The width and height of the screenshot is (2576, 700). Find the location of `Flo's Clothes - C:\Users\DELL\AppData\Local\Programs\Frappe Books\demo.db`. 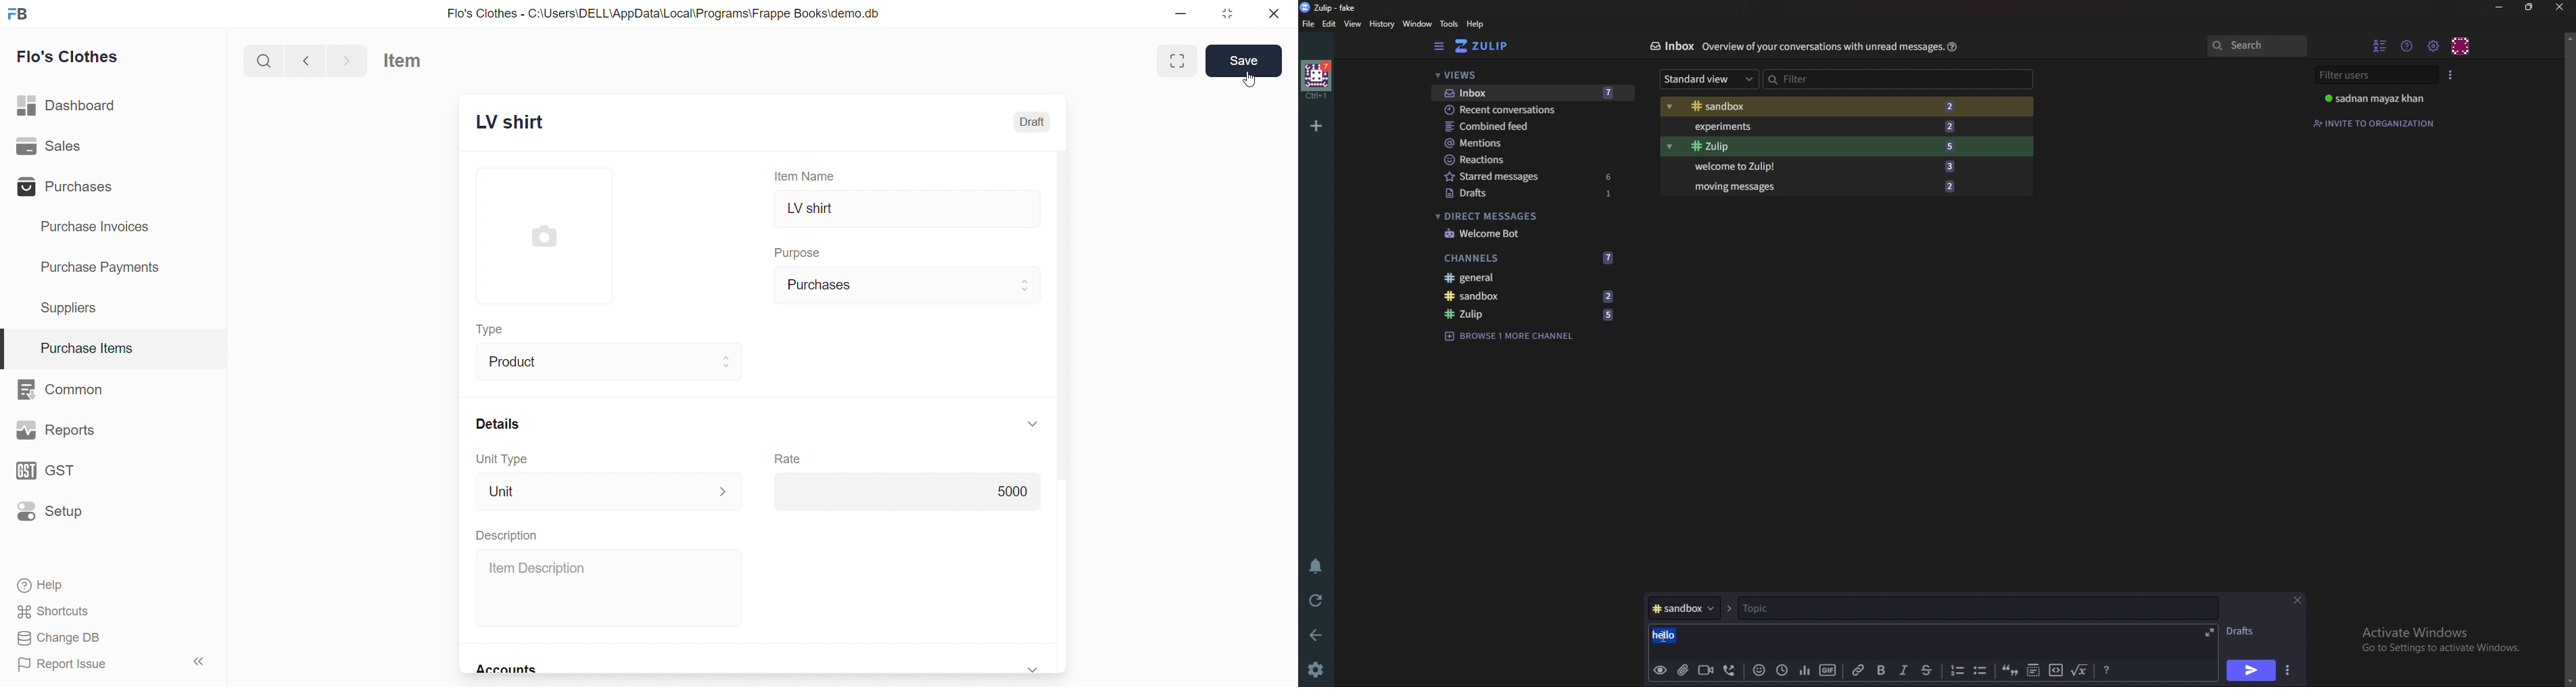

Flo's Clothes - C:\Users\DELL\AppData\Local\Programs\Frappe Books\demo.db is located at coordinates (664, 12).